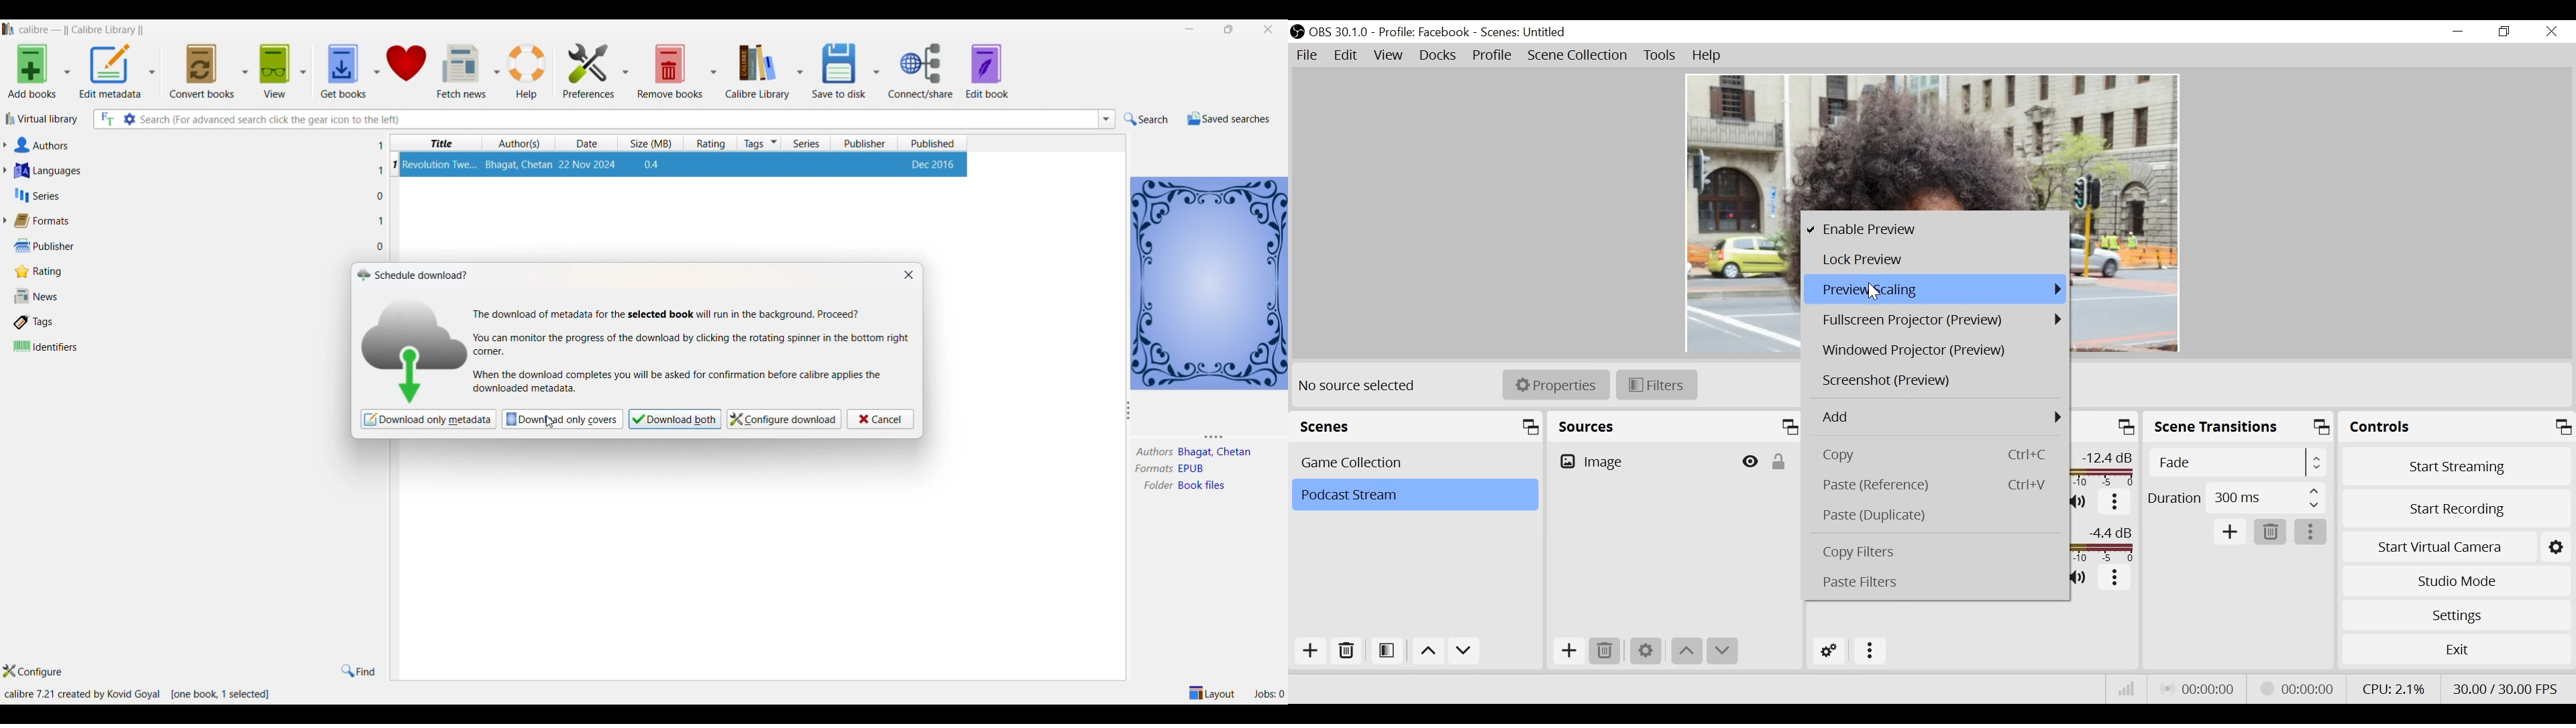 This screenshot has width=2576, height=728. What do you see at coordinates (301, 66) in the screenshot?
I see `view options dropdown button` at bounding box center [301, 66].